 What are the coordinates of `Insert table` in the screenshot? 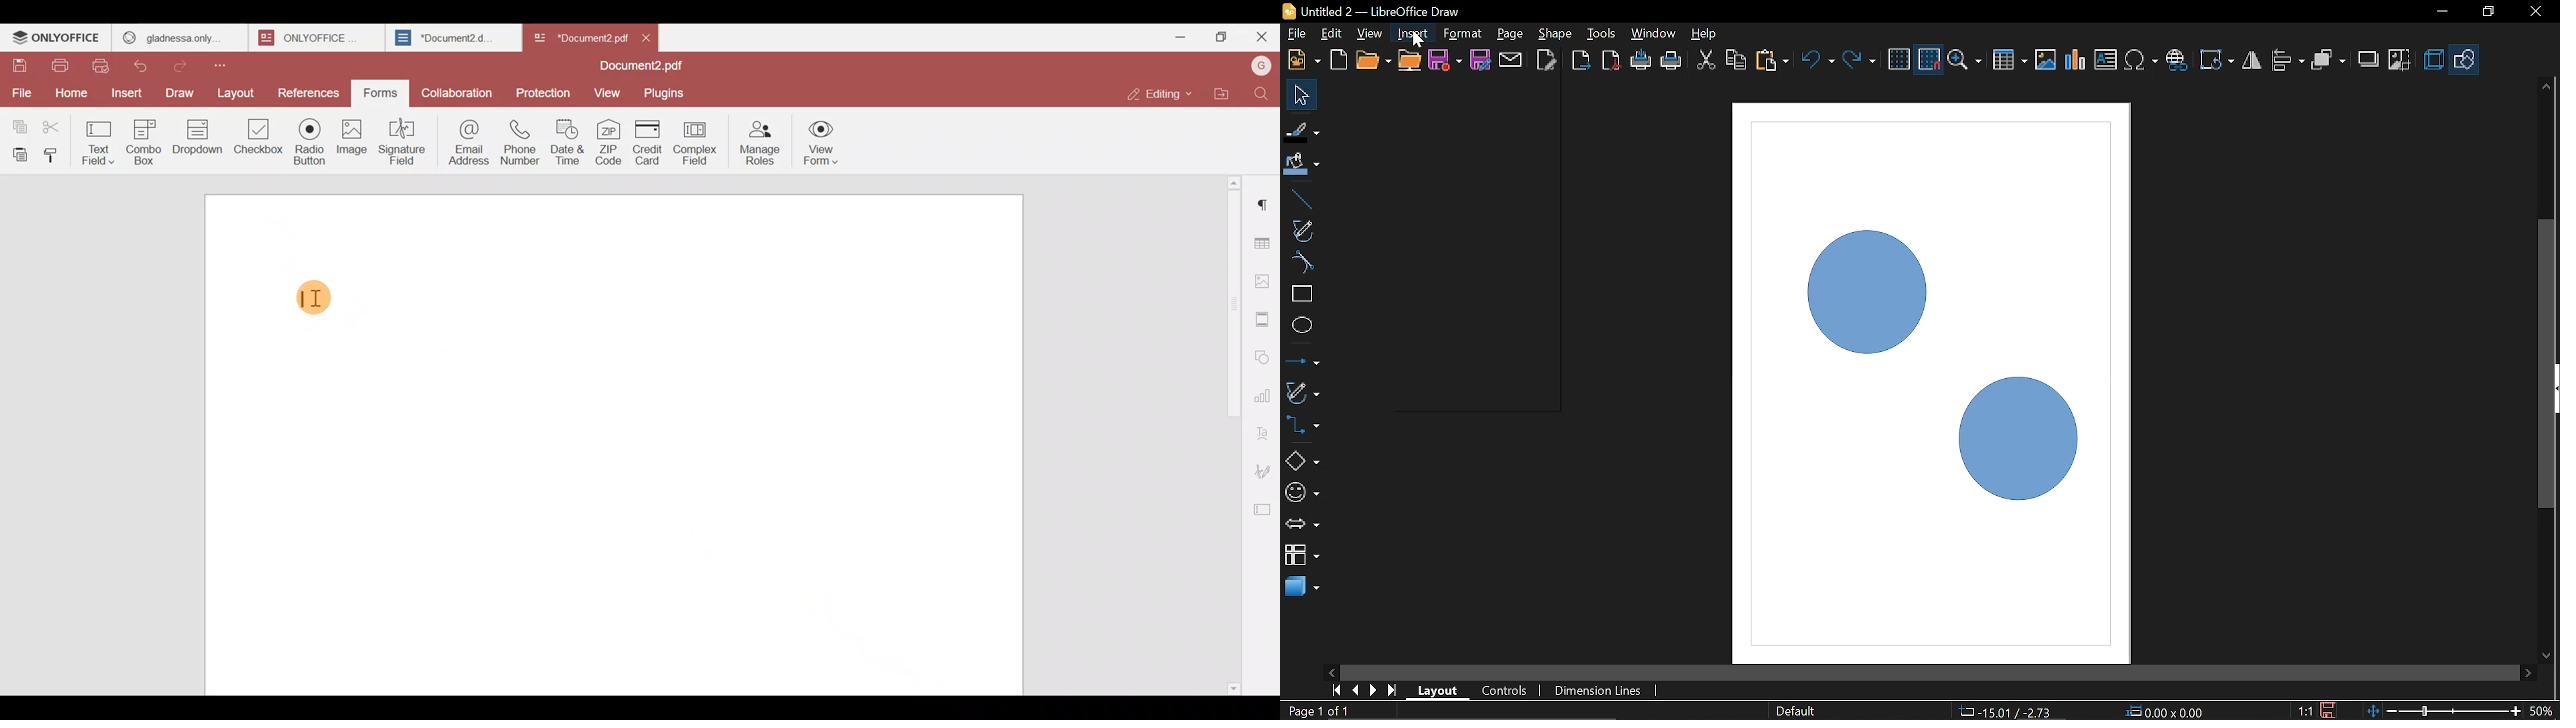 It's located at (2010, 61).